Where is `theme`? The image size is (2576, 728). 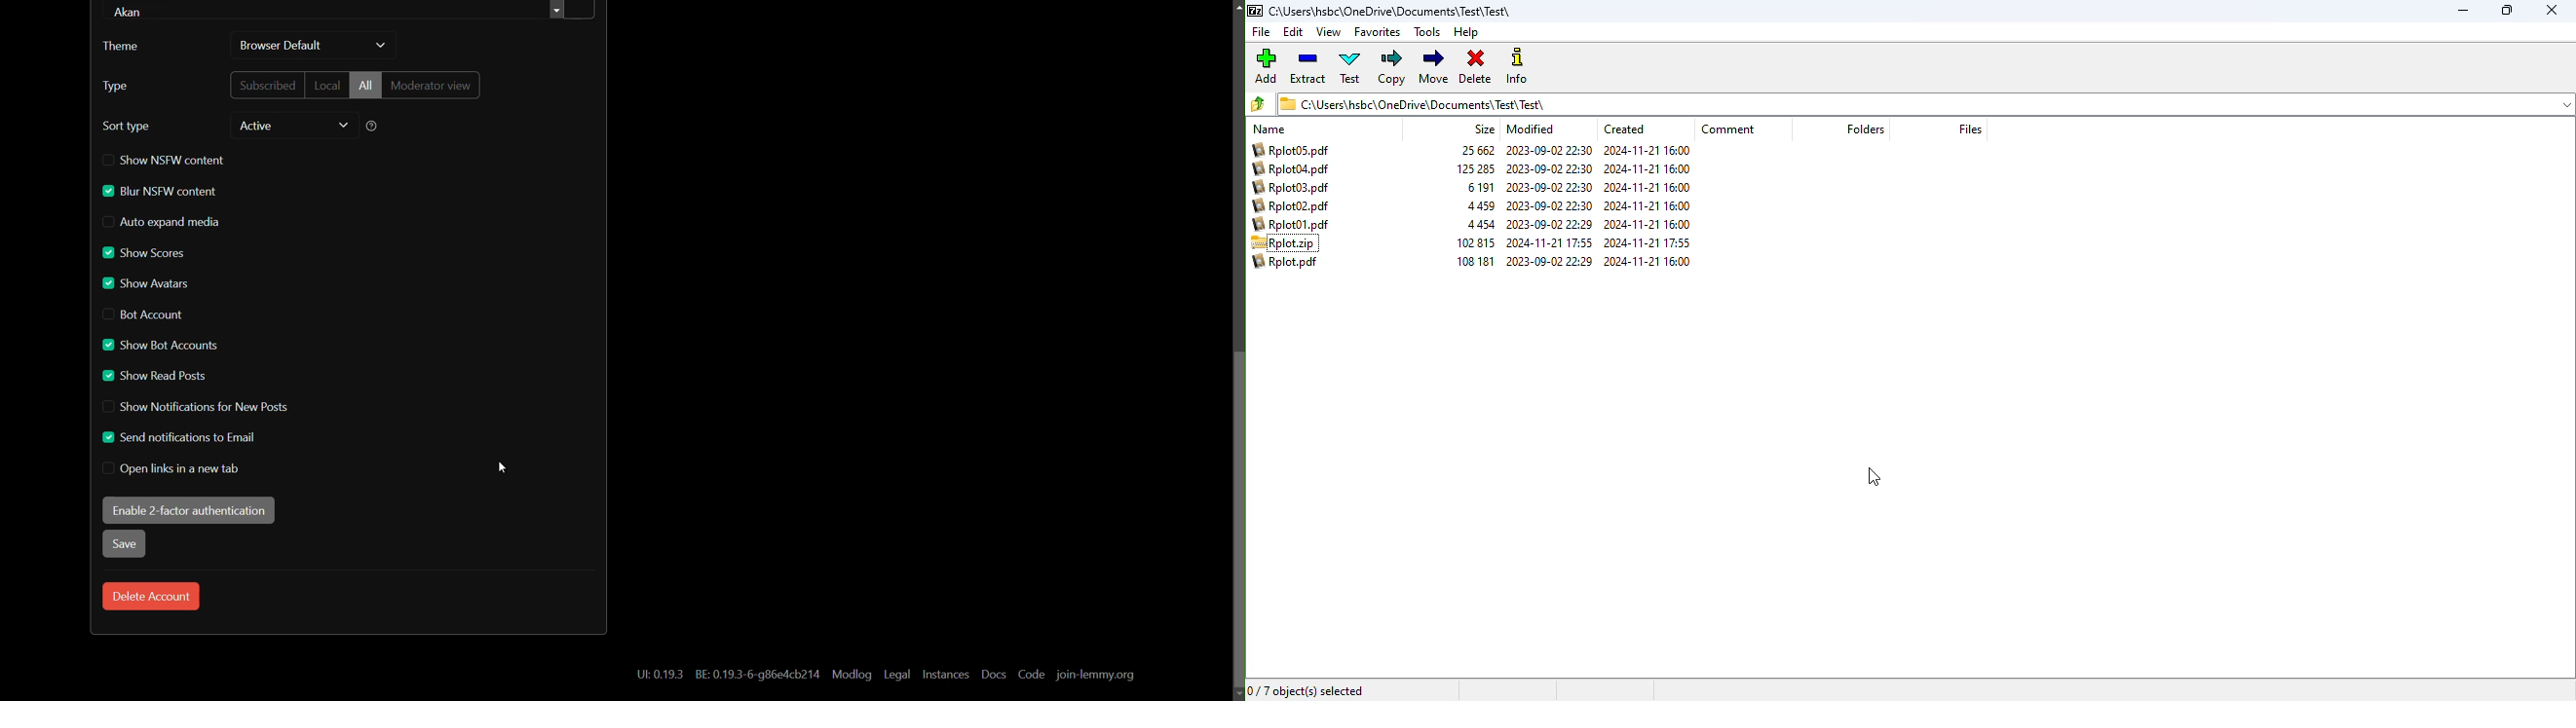 theme is located at coordinates (126, 47).